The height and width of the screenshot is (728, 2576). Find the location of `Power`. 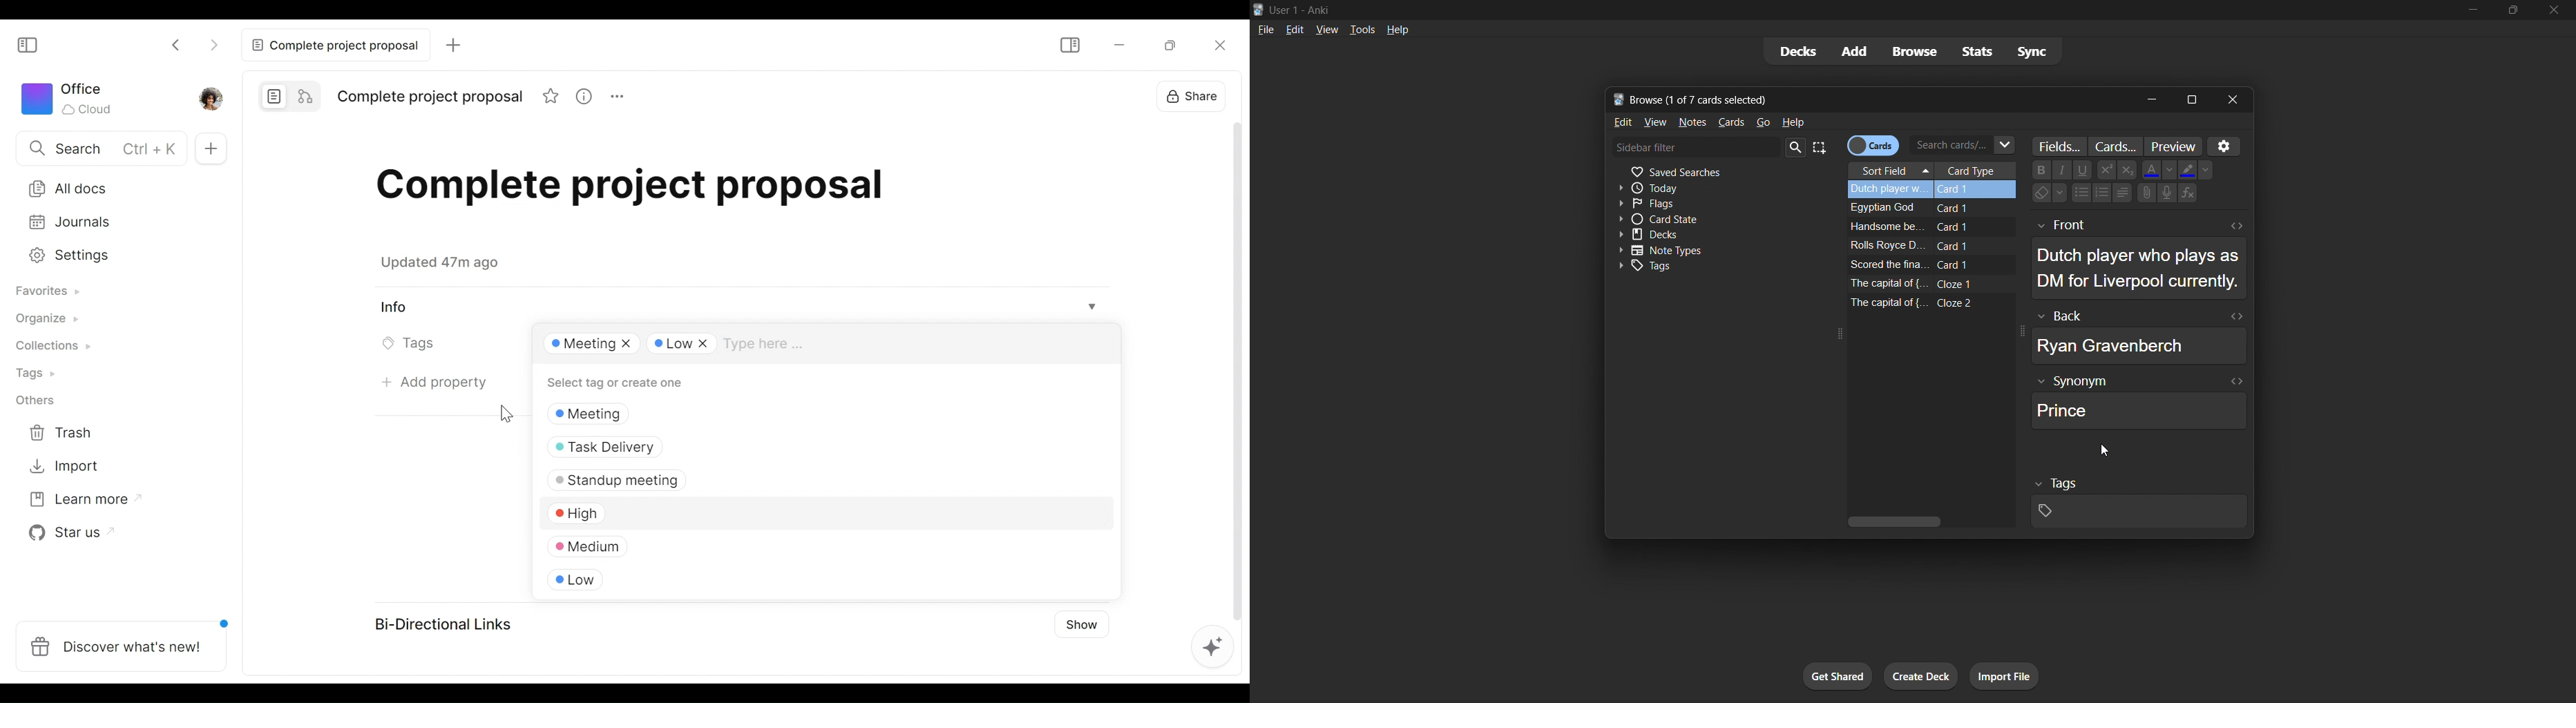

Power is located at coordinates (2106, 168).